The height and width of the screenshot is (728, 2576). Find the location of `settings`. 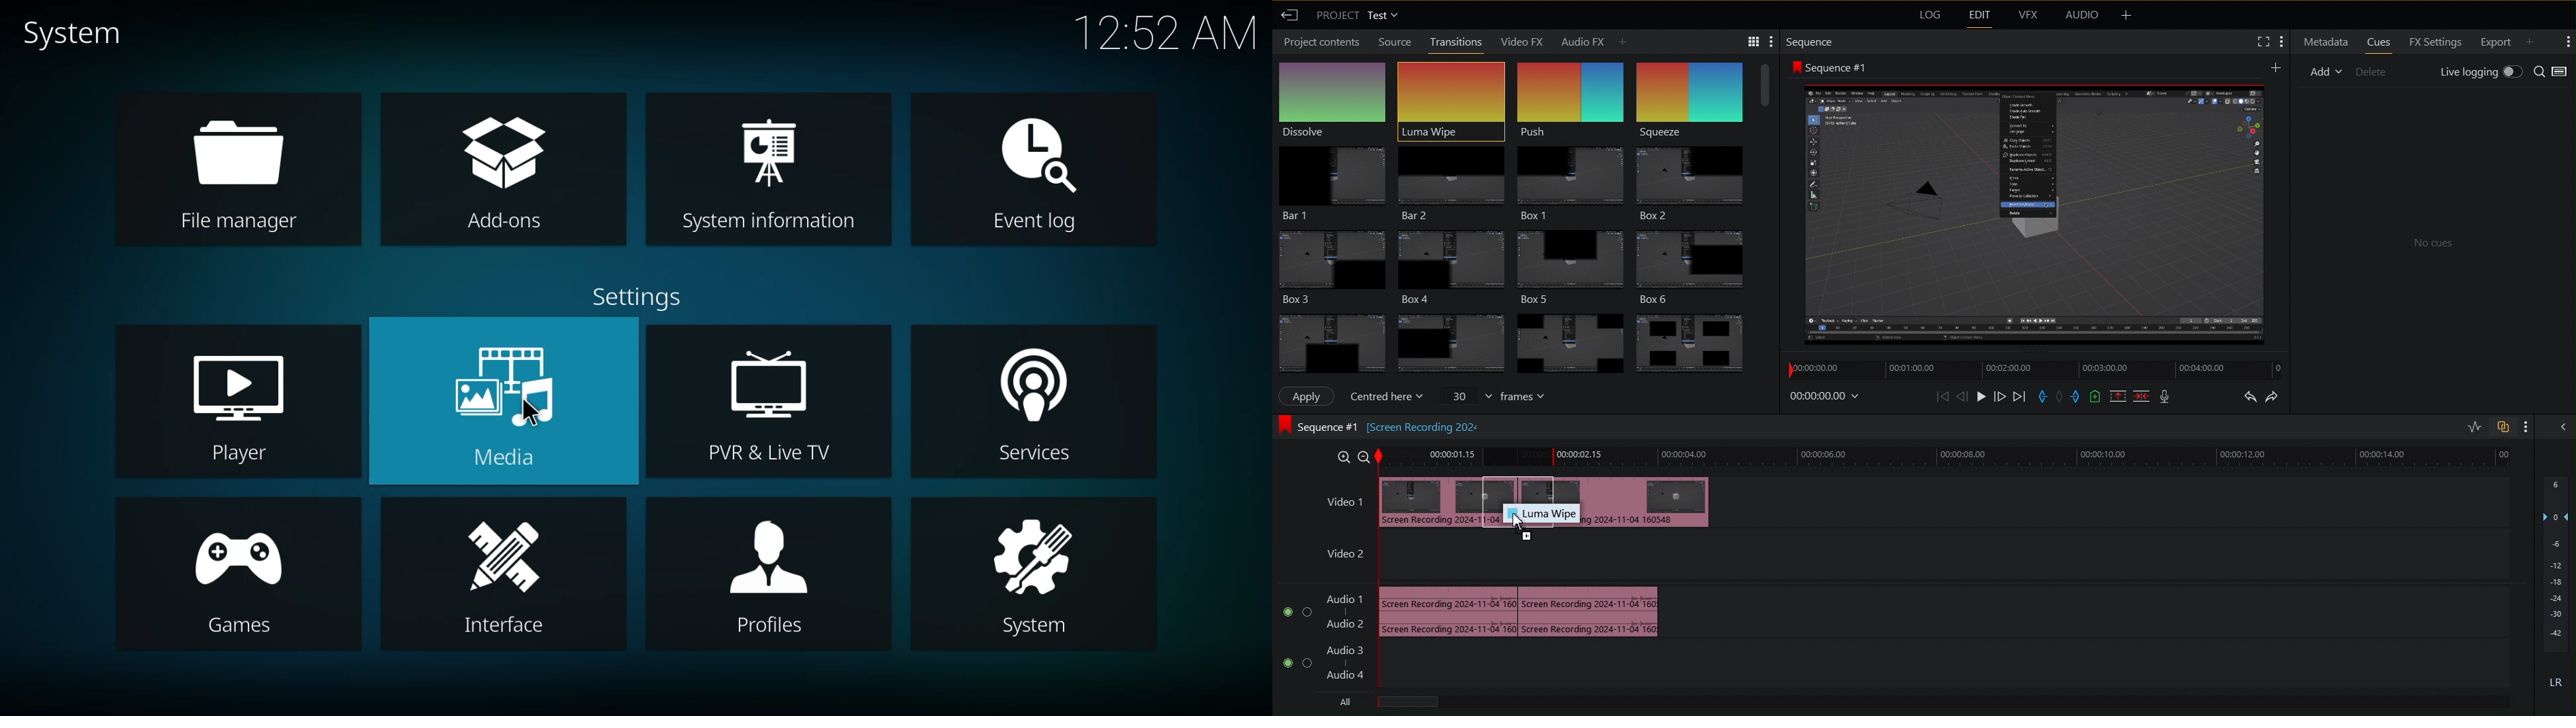

settings is located at coordinates (640, 296).